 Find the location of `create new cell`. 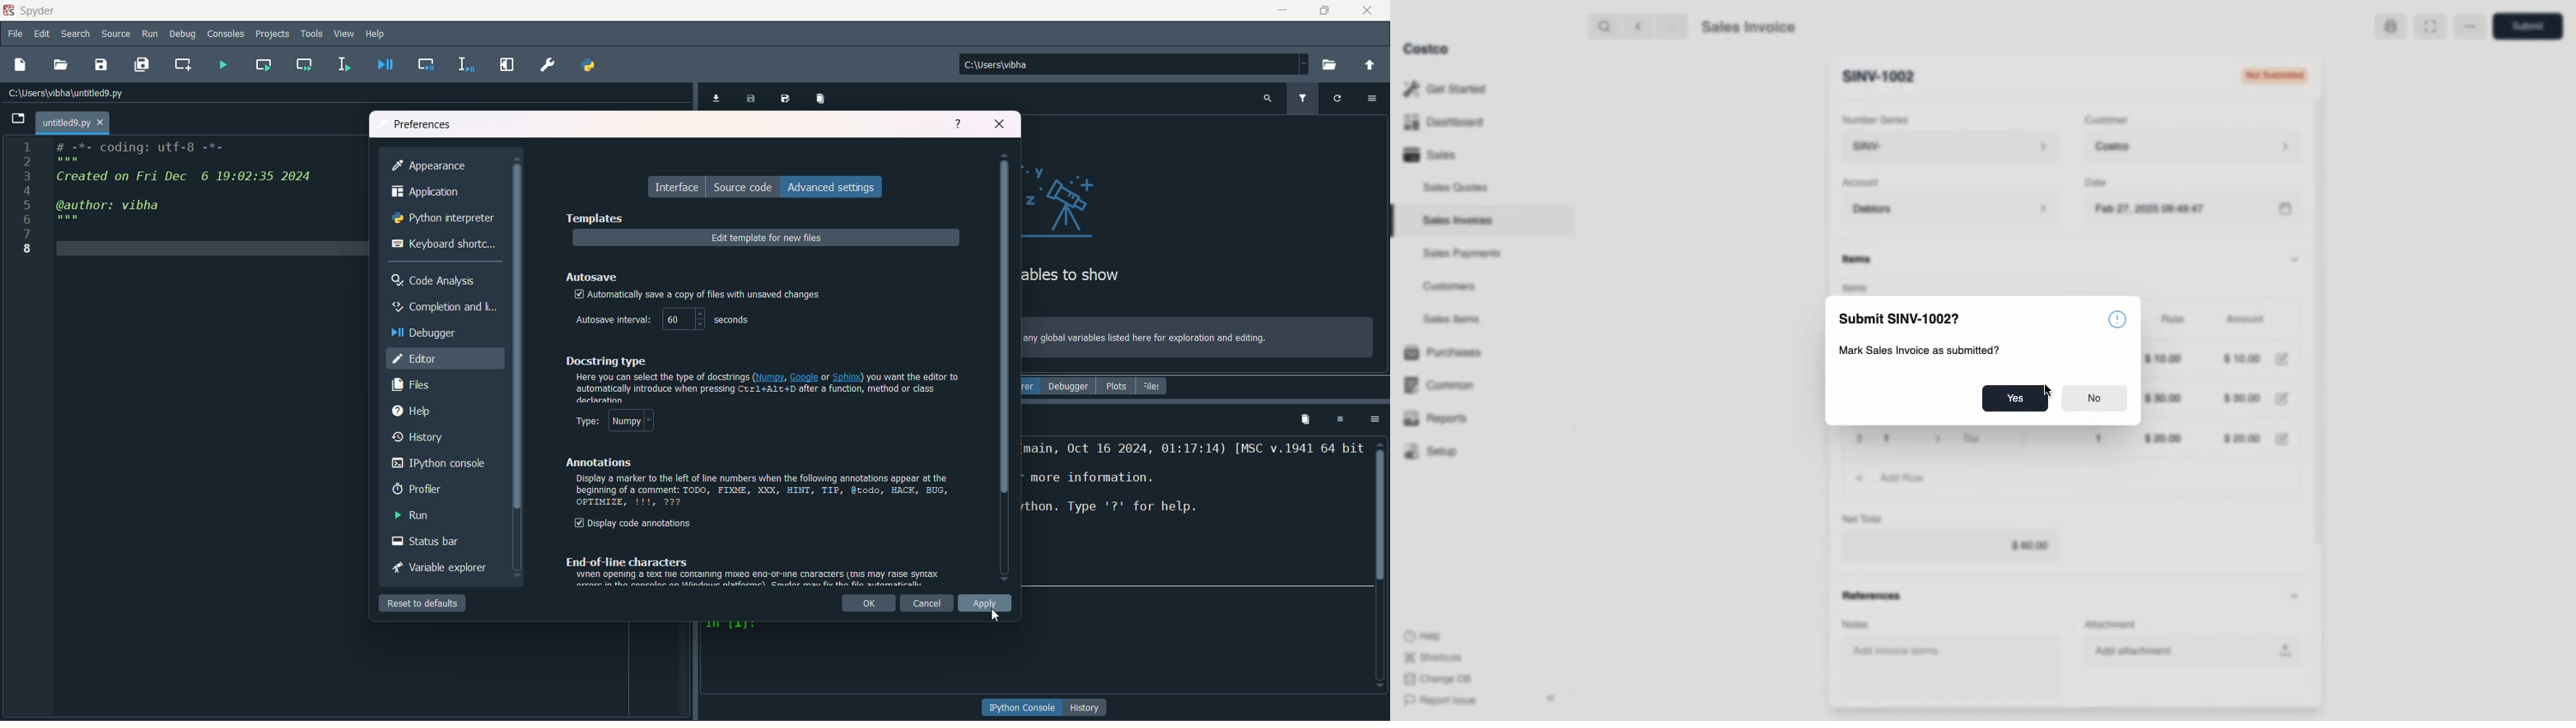

create new cell is located at coordinates (183, 64).